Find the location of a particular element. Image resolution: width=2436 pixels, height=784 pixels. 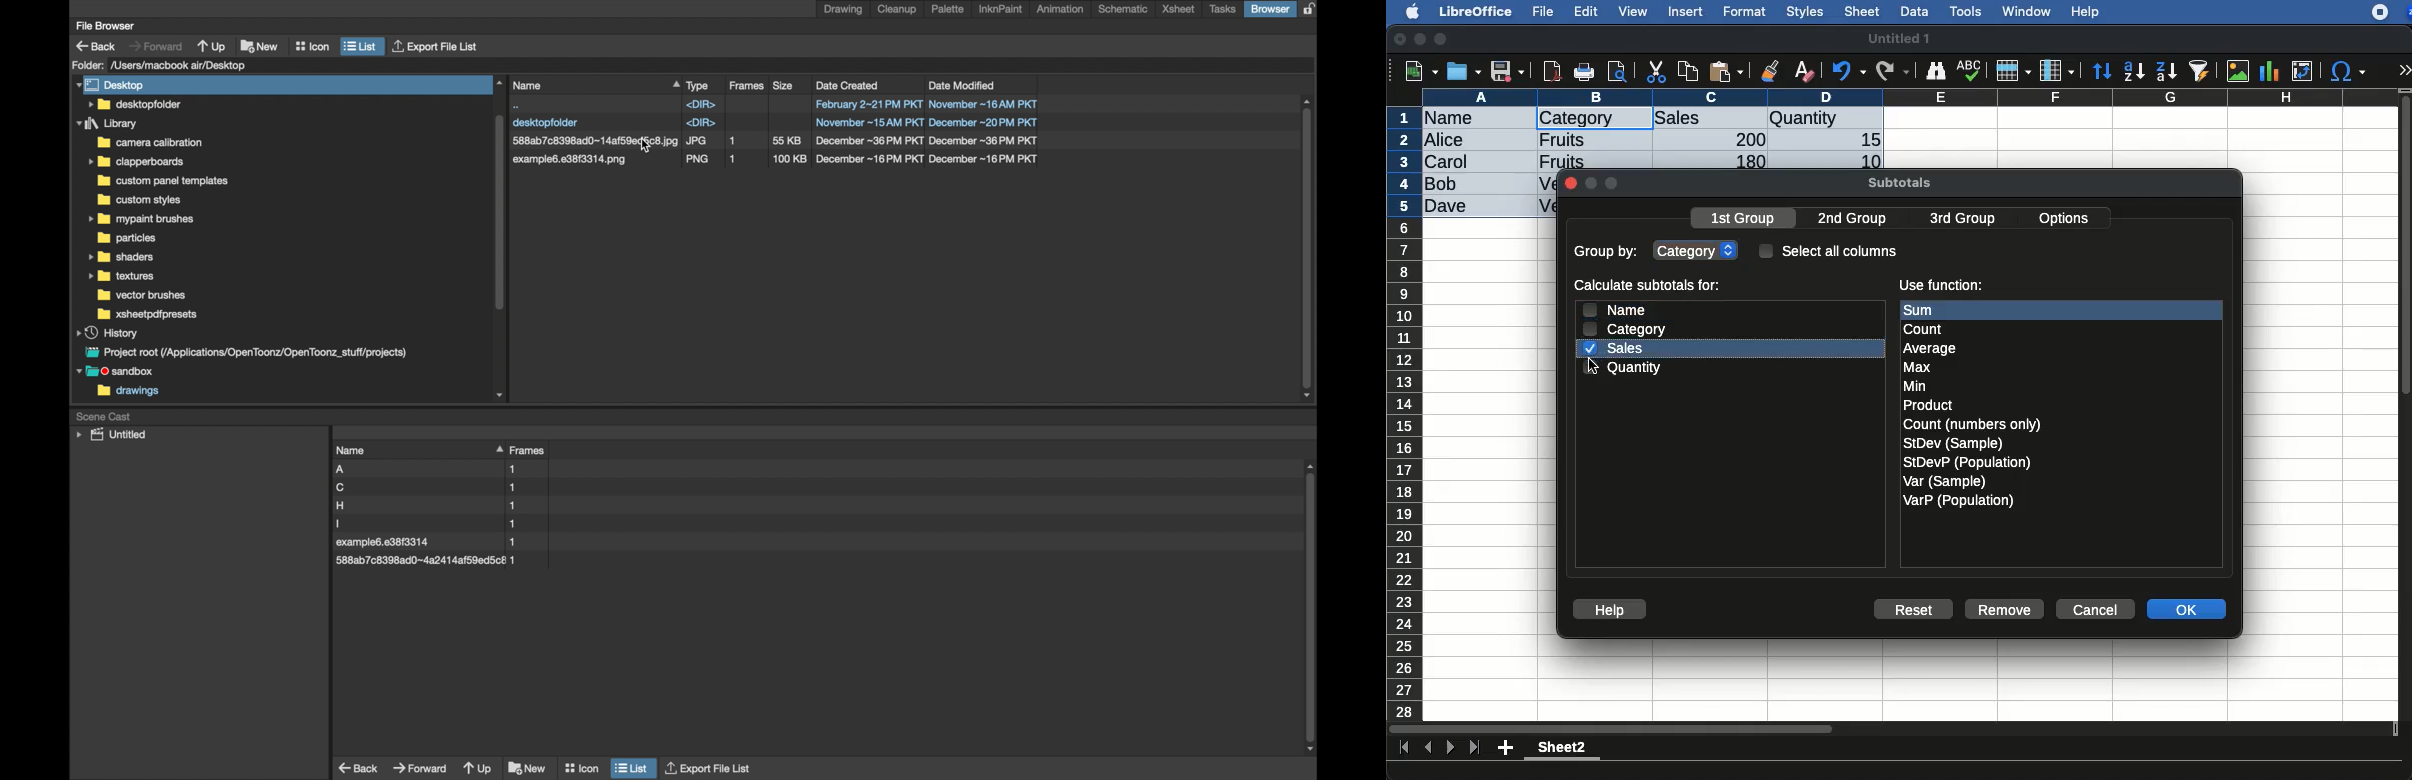

quantity  is located at coordinates (1625, 367).